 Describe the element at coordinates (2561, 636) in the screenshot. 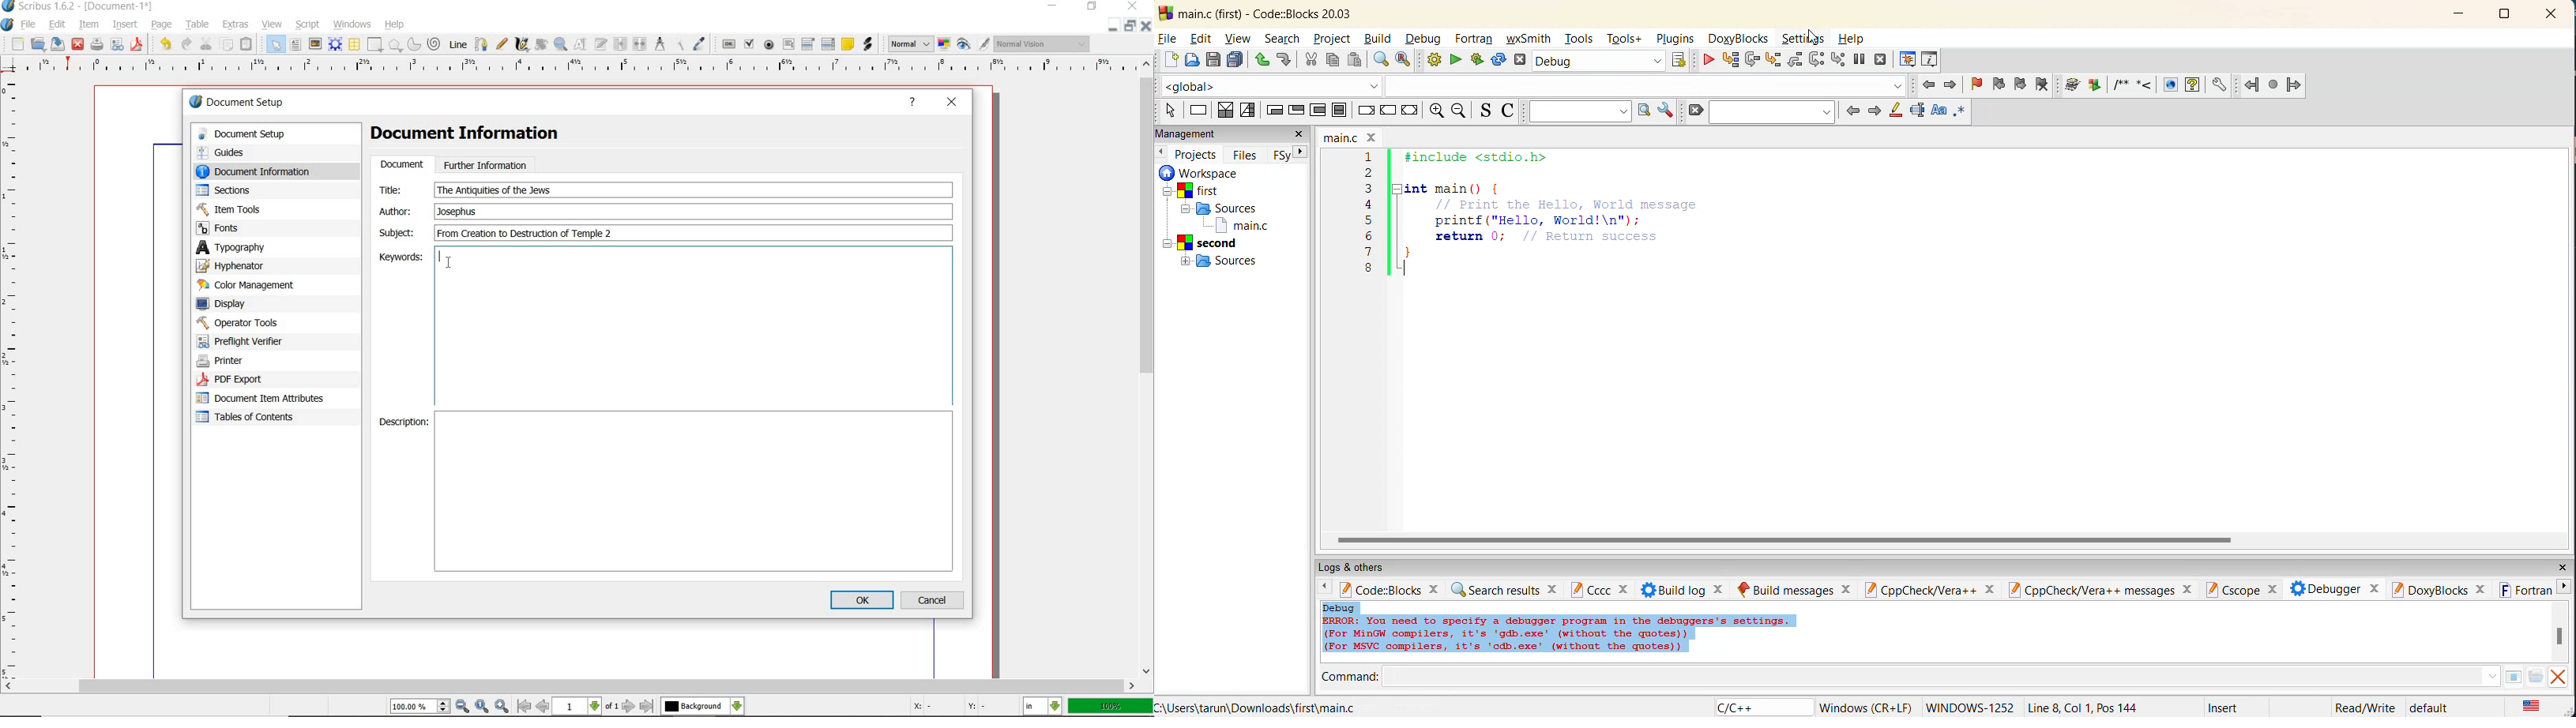

I see `vertical scroll bar` at that location.